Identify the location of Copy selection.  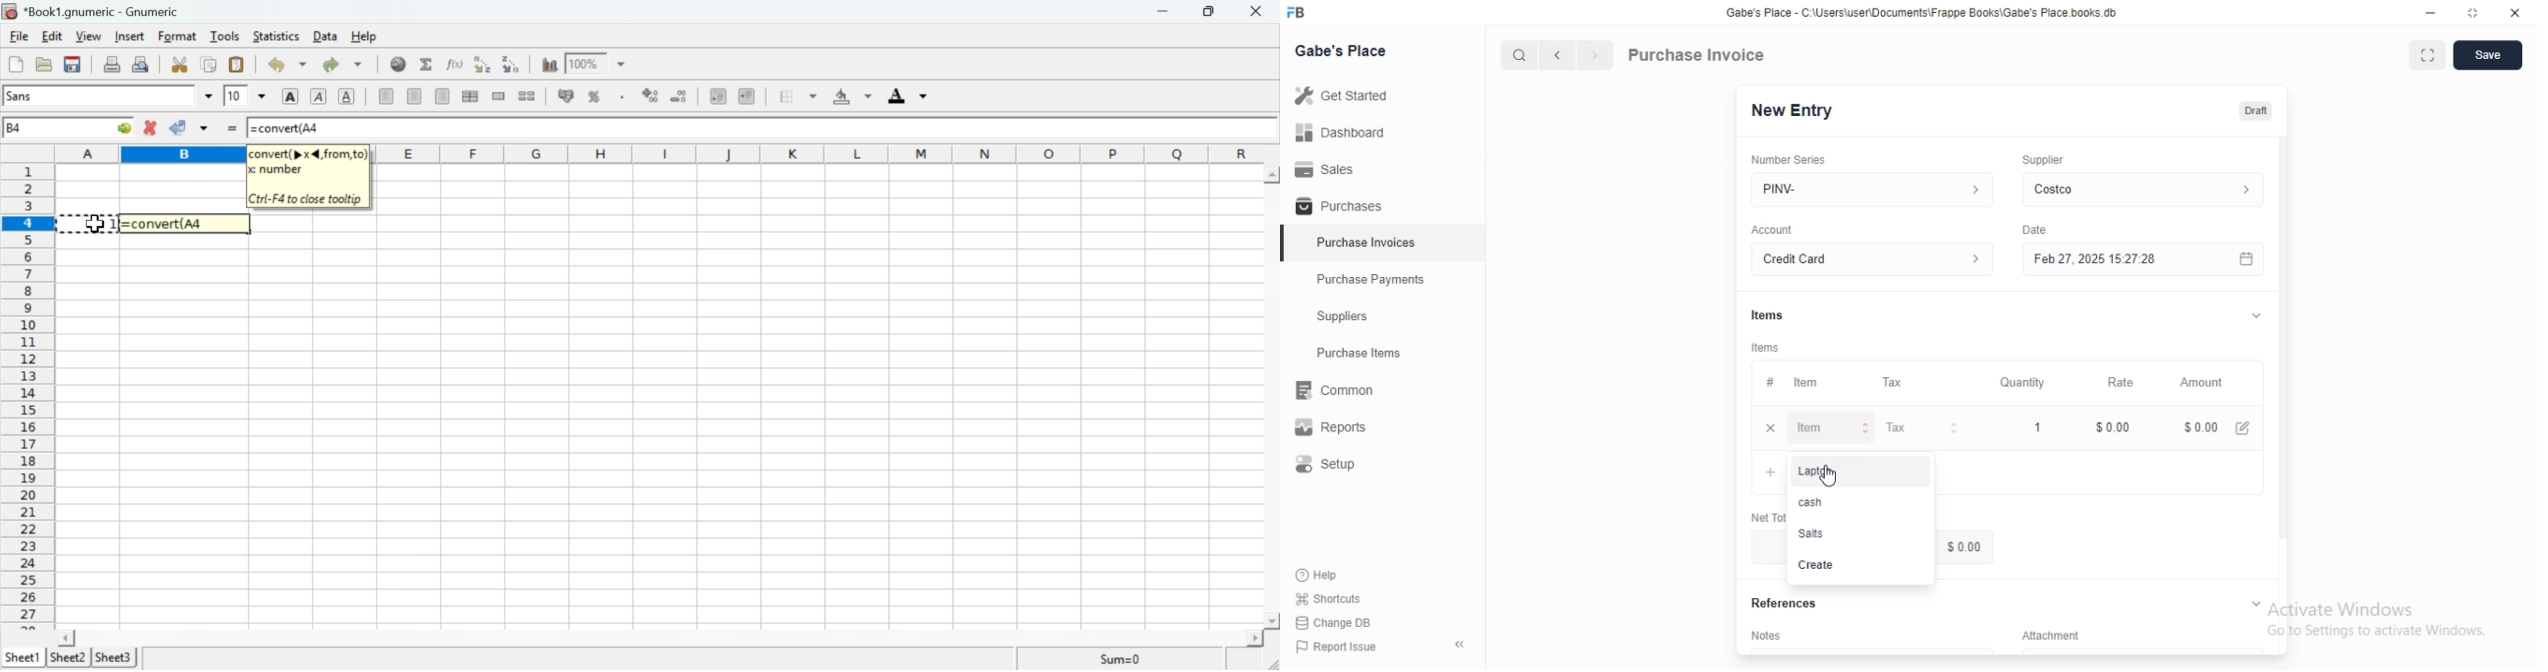
(209, 63).